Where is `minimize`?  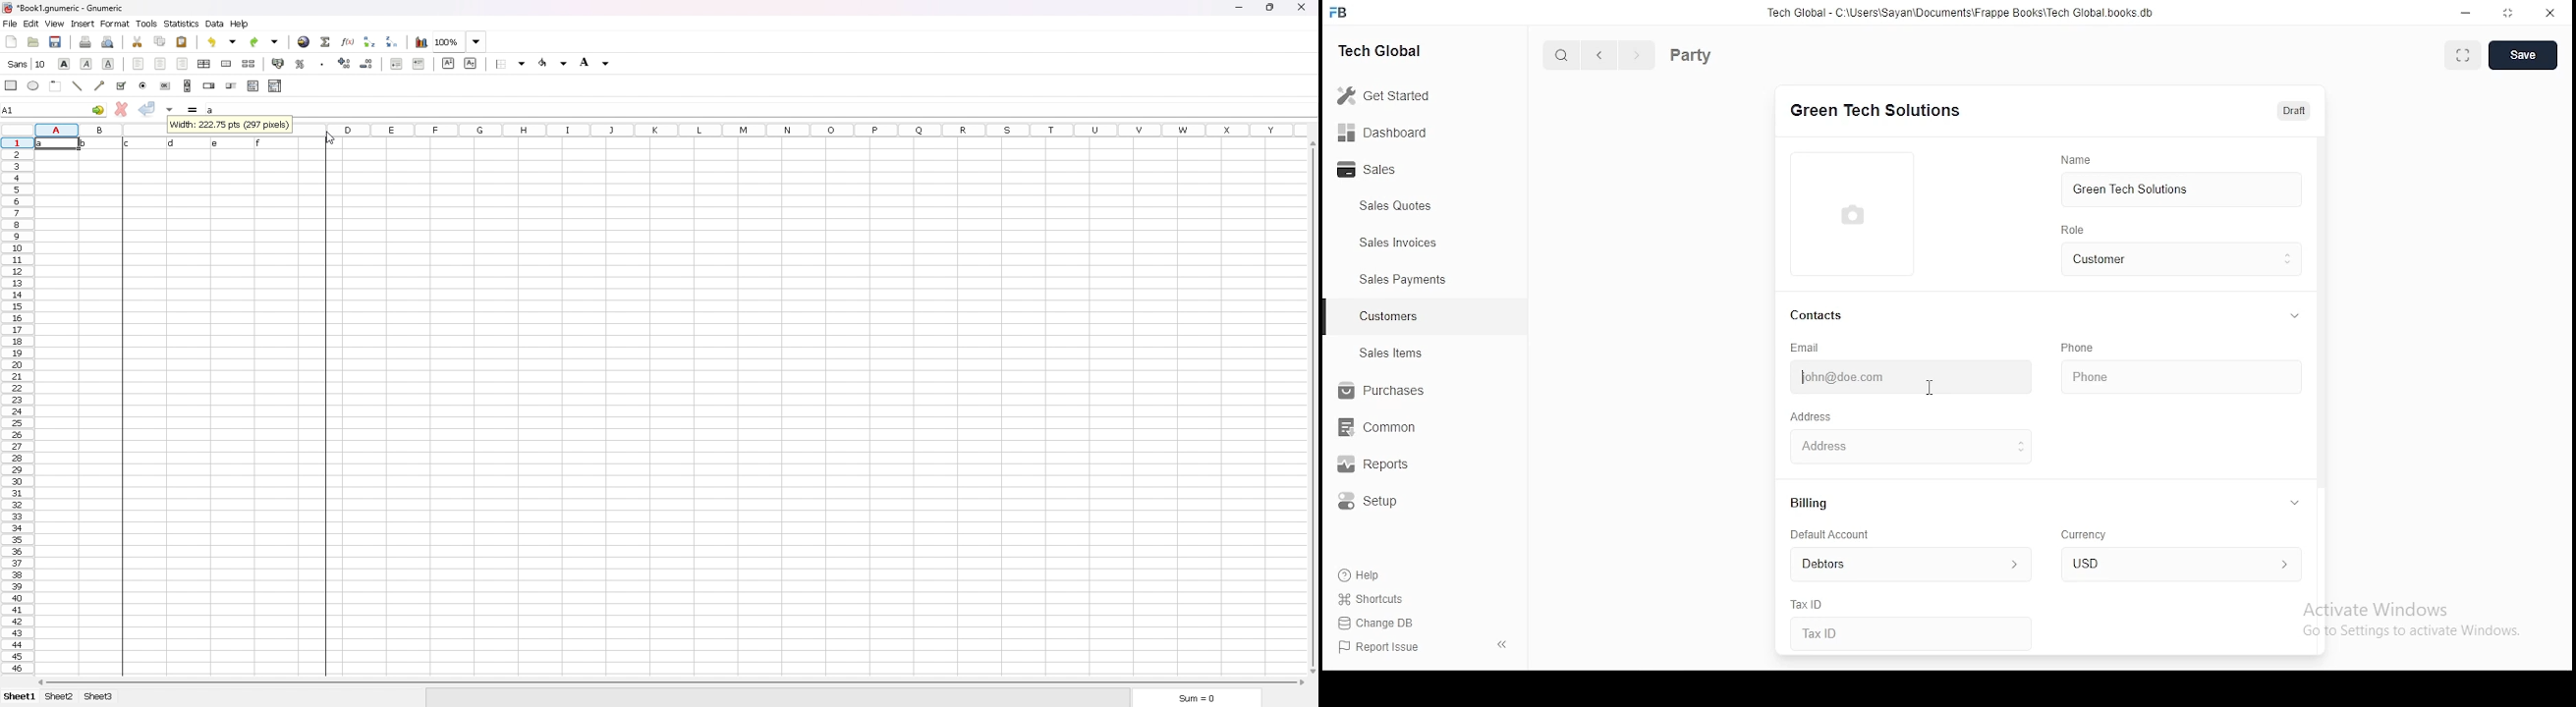 minimize is located at coordinates (2467, 13).